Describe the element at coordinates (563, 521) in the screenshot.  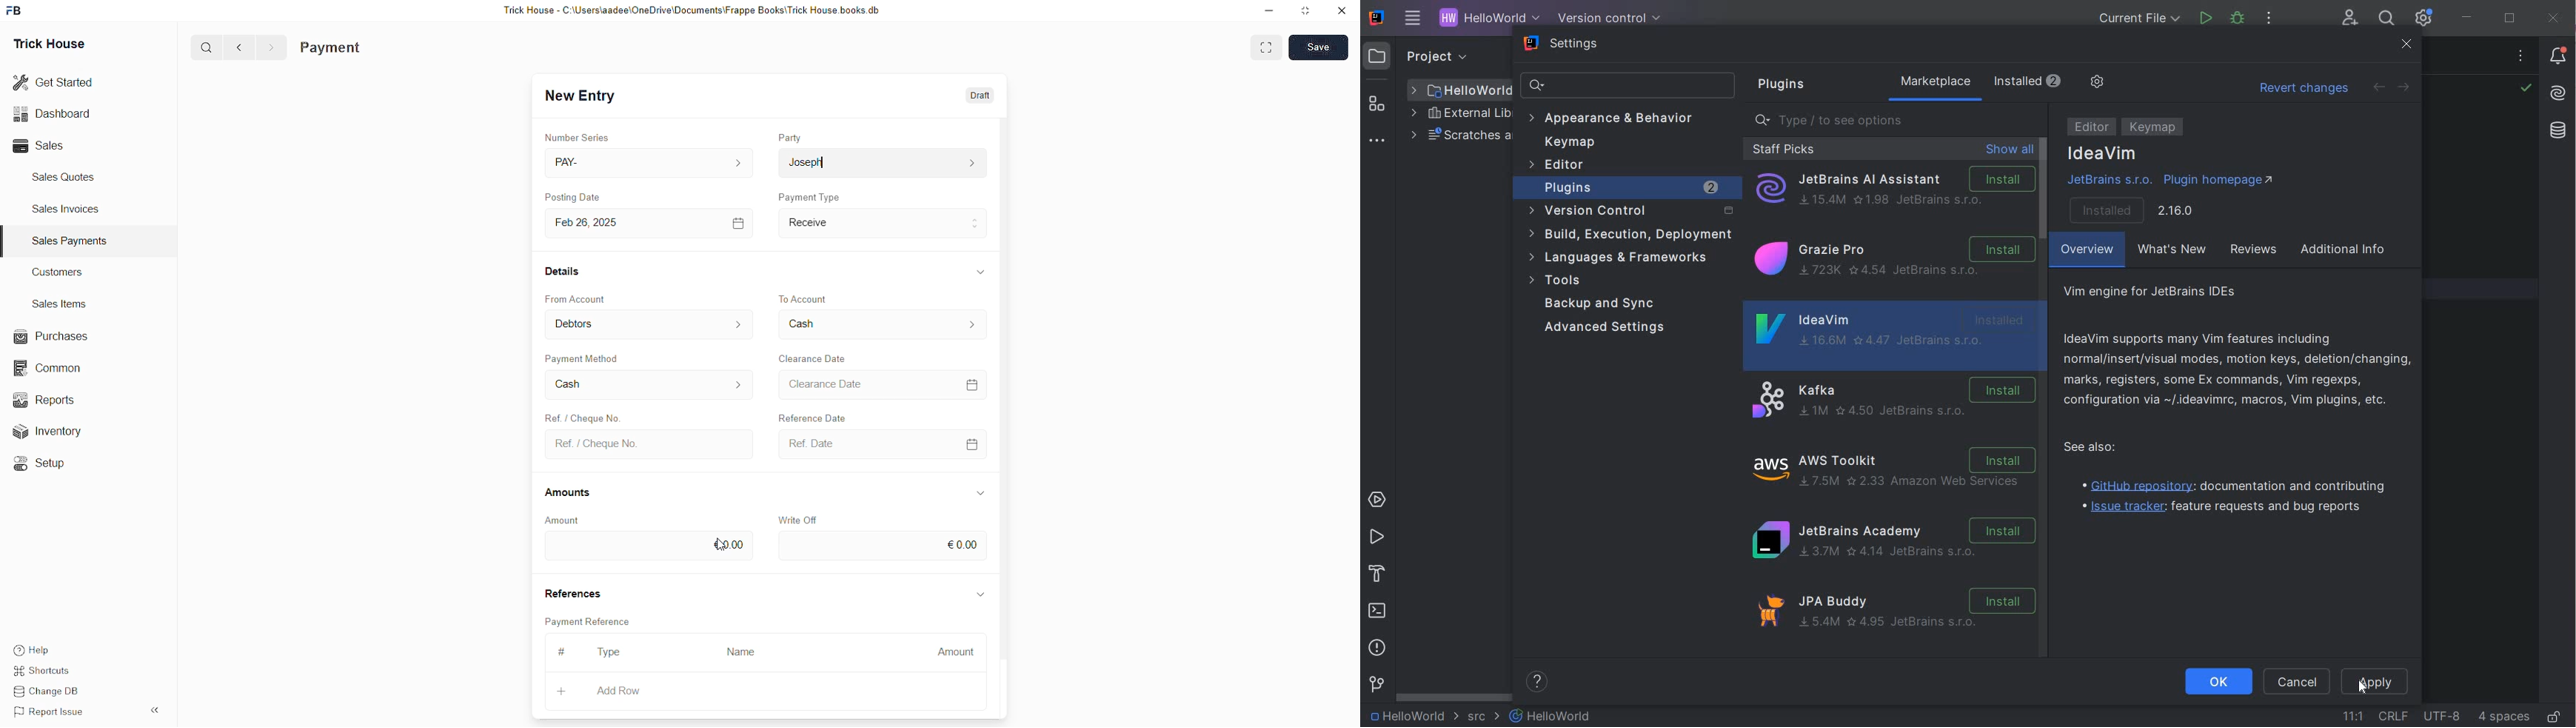
I see `Amount` at that location.